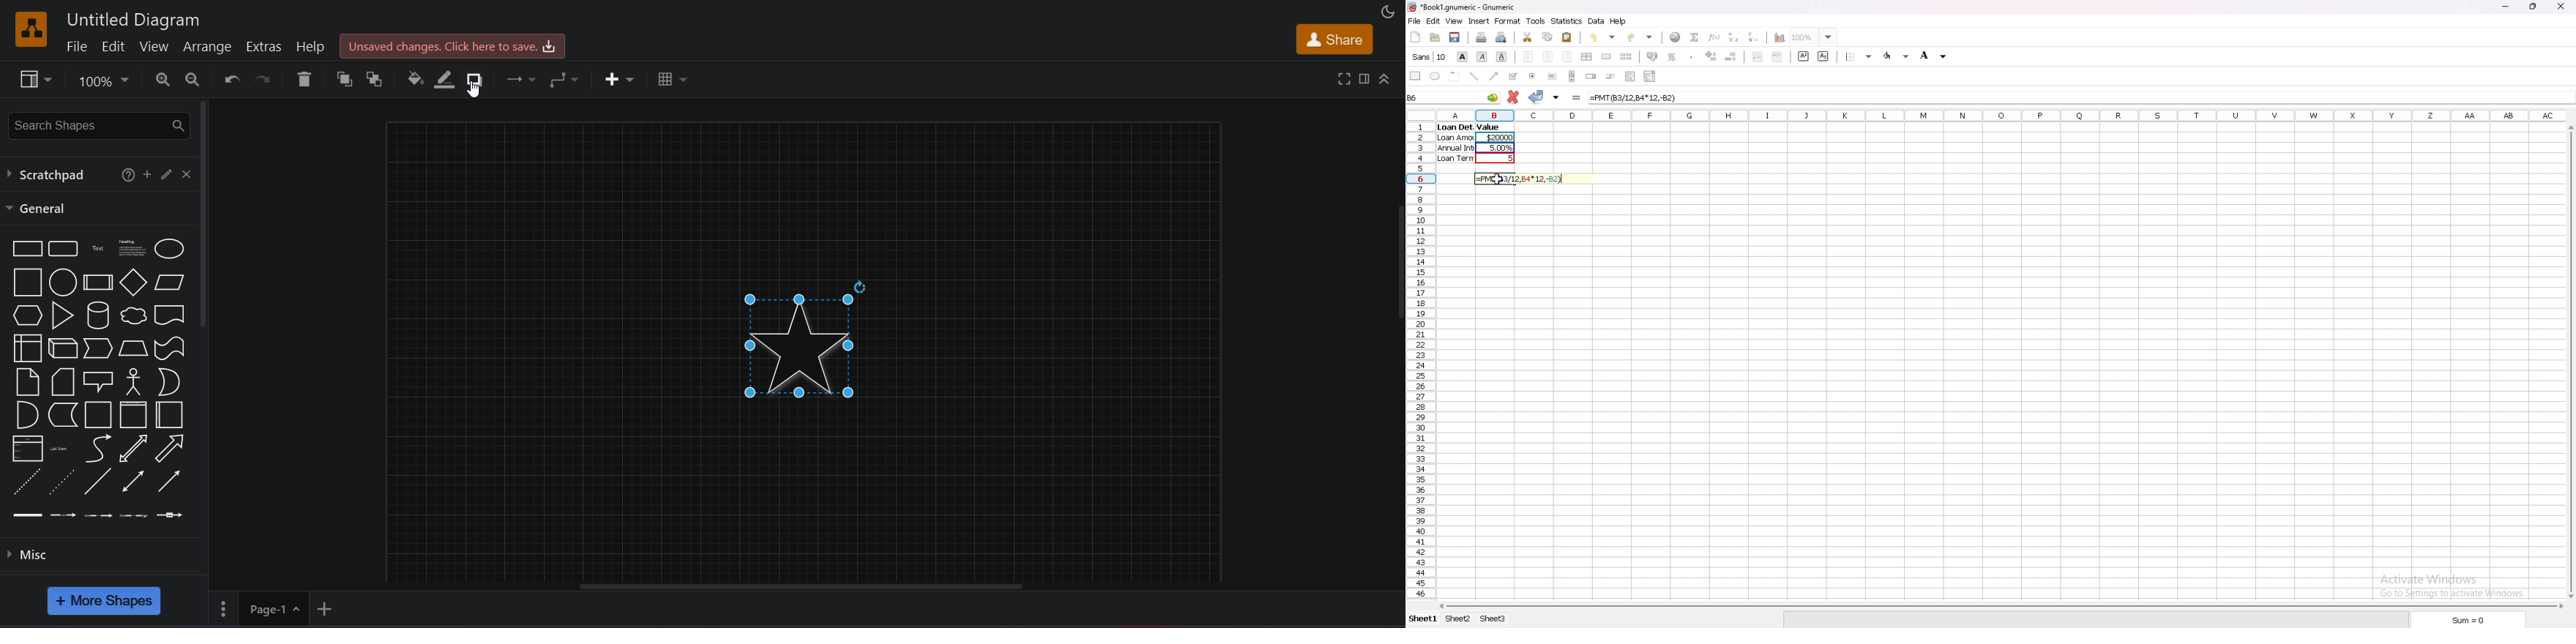 Image resolution: width=2576 pixels, height=644 pixels. I want to click on file, so click(1414, 21).